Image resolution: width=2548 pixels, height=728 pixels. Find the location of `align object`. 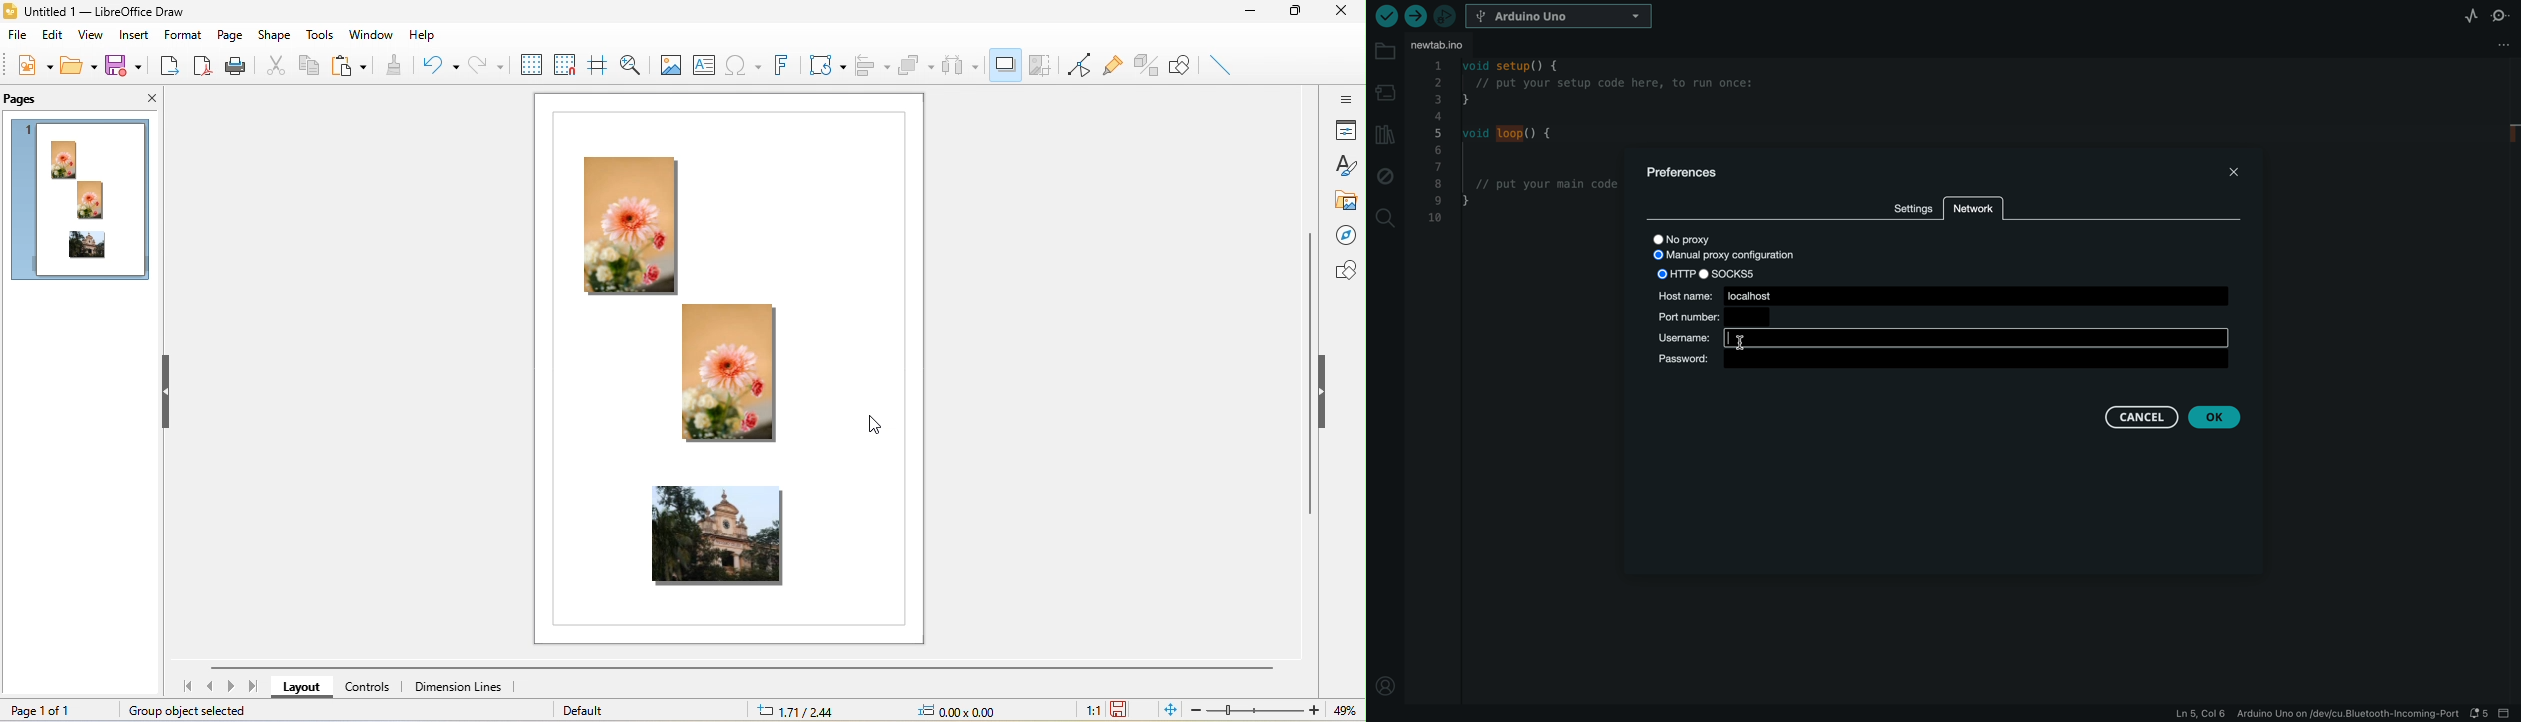

align object is located at coordinates (874, 65).